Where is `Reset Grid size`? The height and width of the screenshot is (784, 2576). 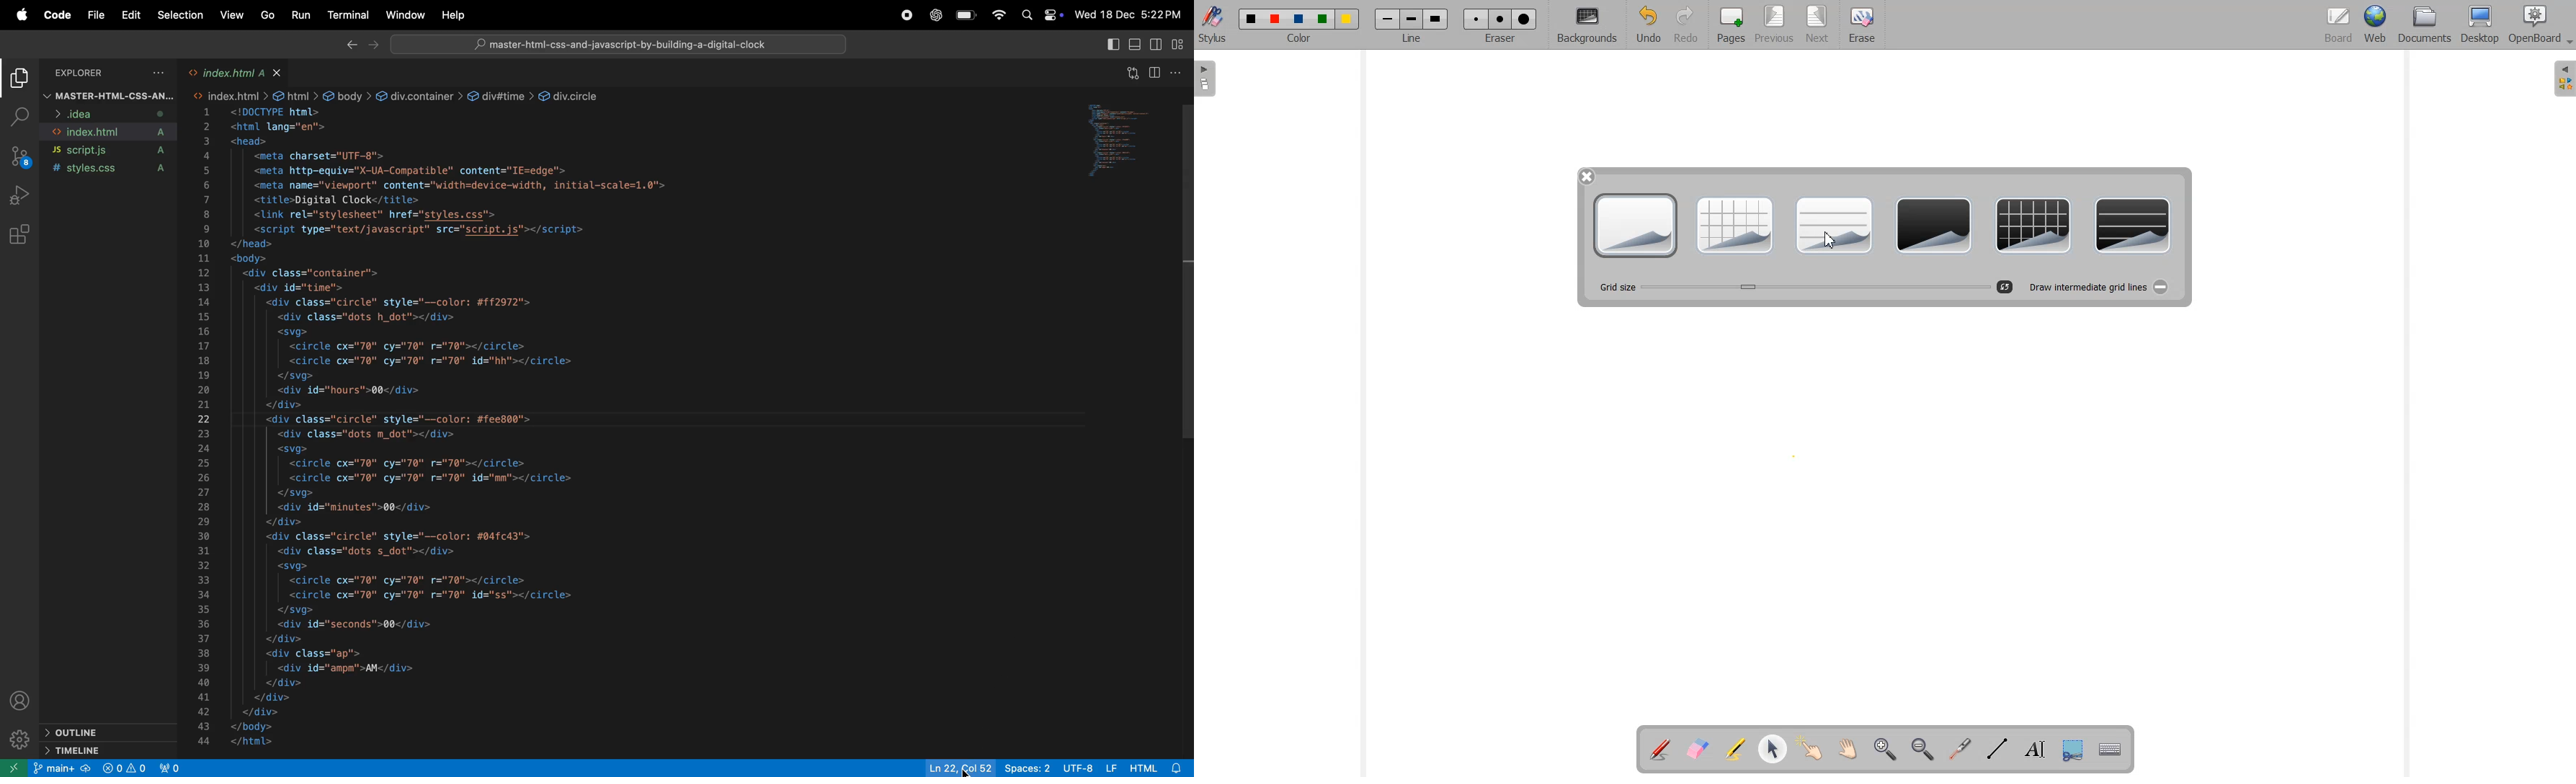
Reset Grid size is located at coordinates (2005, 287).